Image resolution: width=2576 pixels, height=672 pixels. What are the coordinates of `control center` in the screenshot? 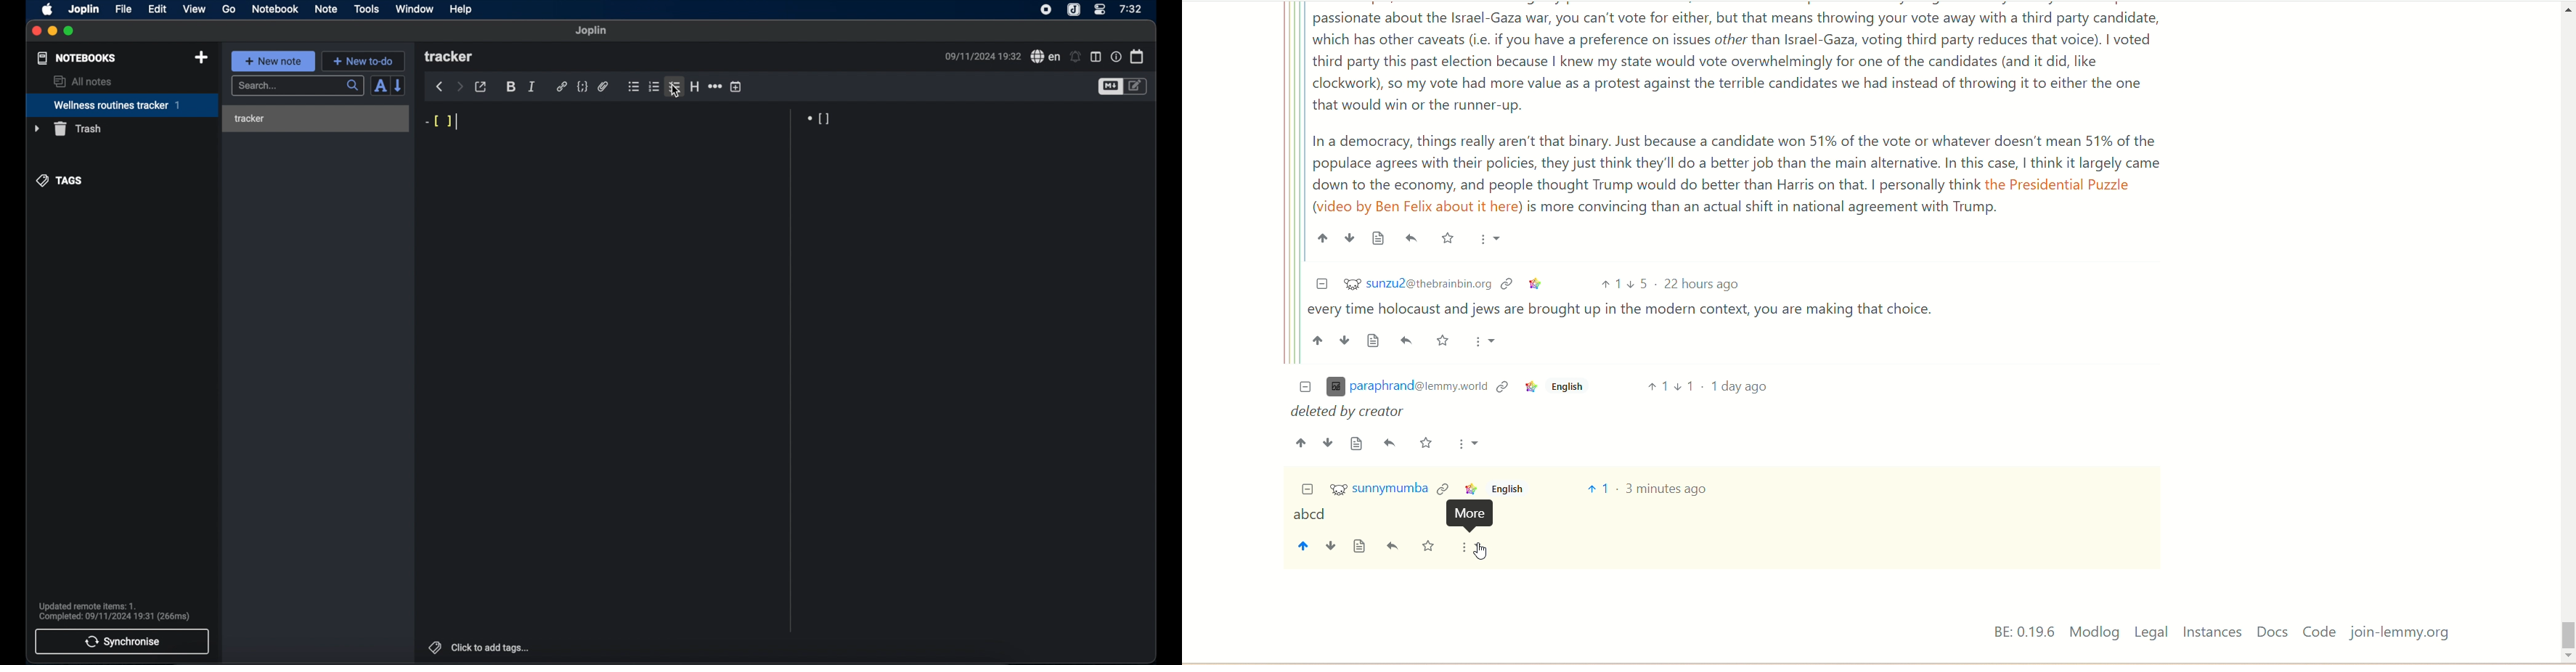 It's located at (1100, 10).